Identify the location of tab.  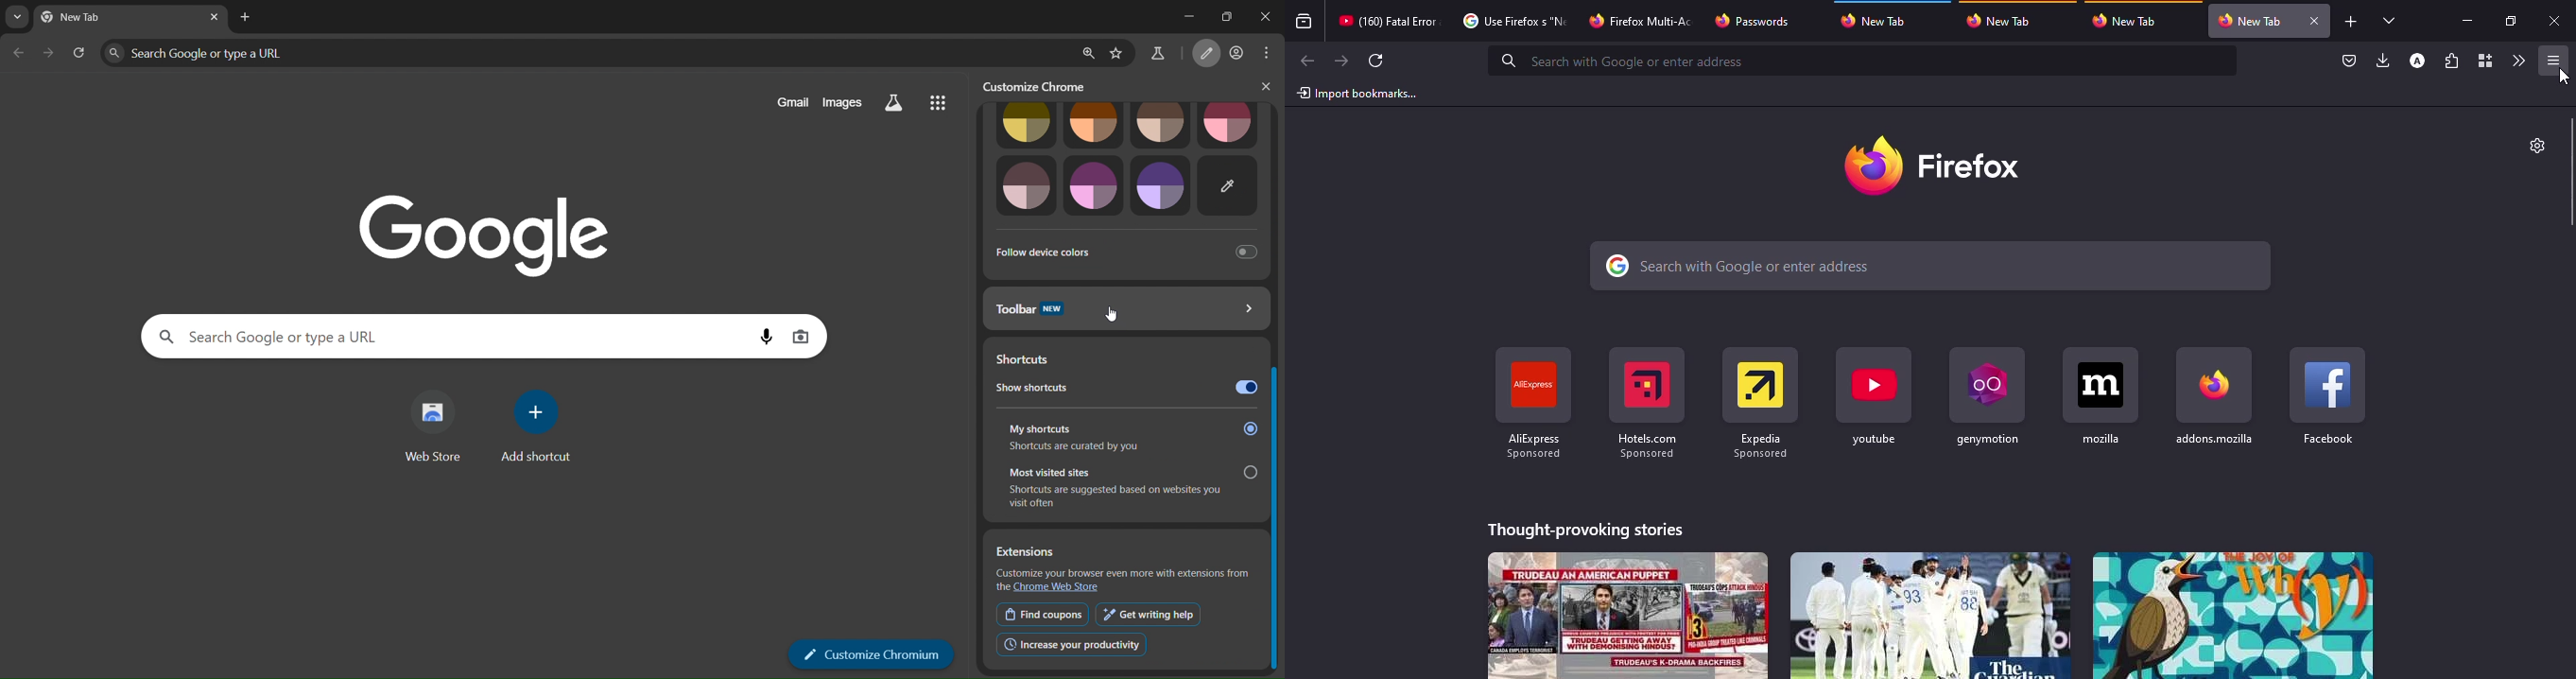
(1755, 21).